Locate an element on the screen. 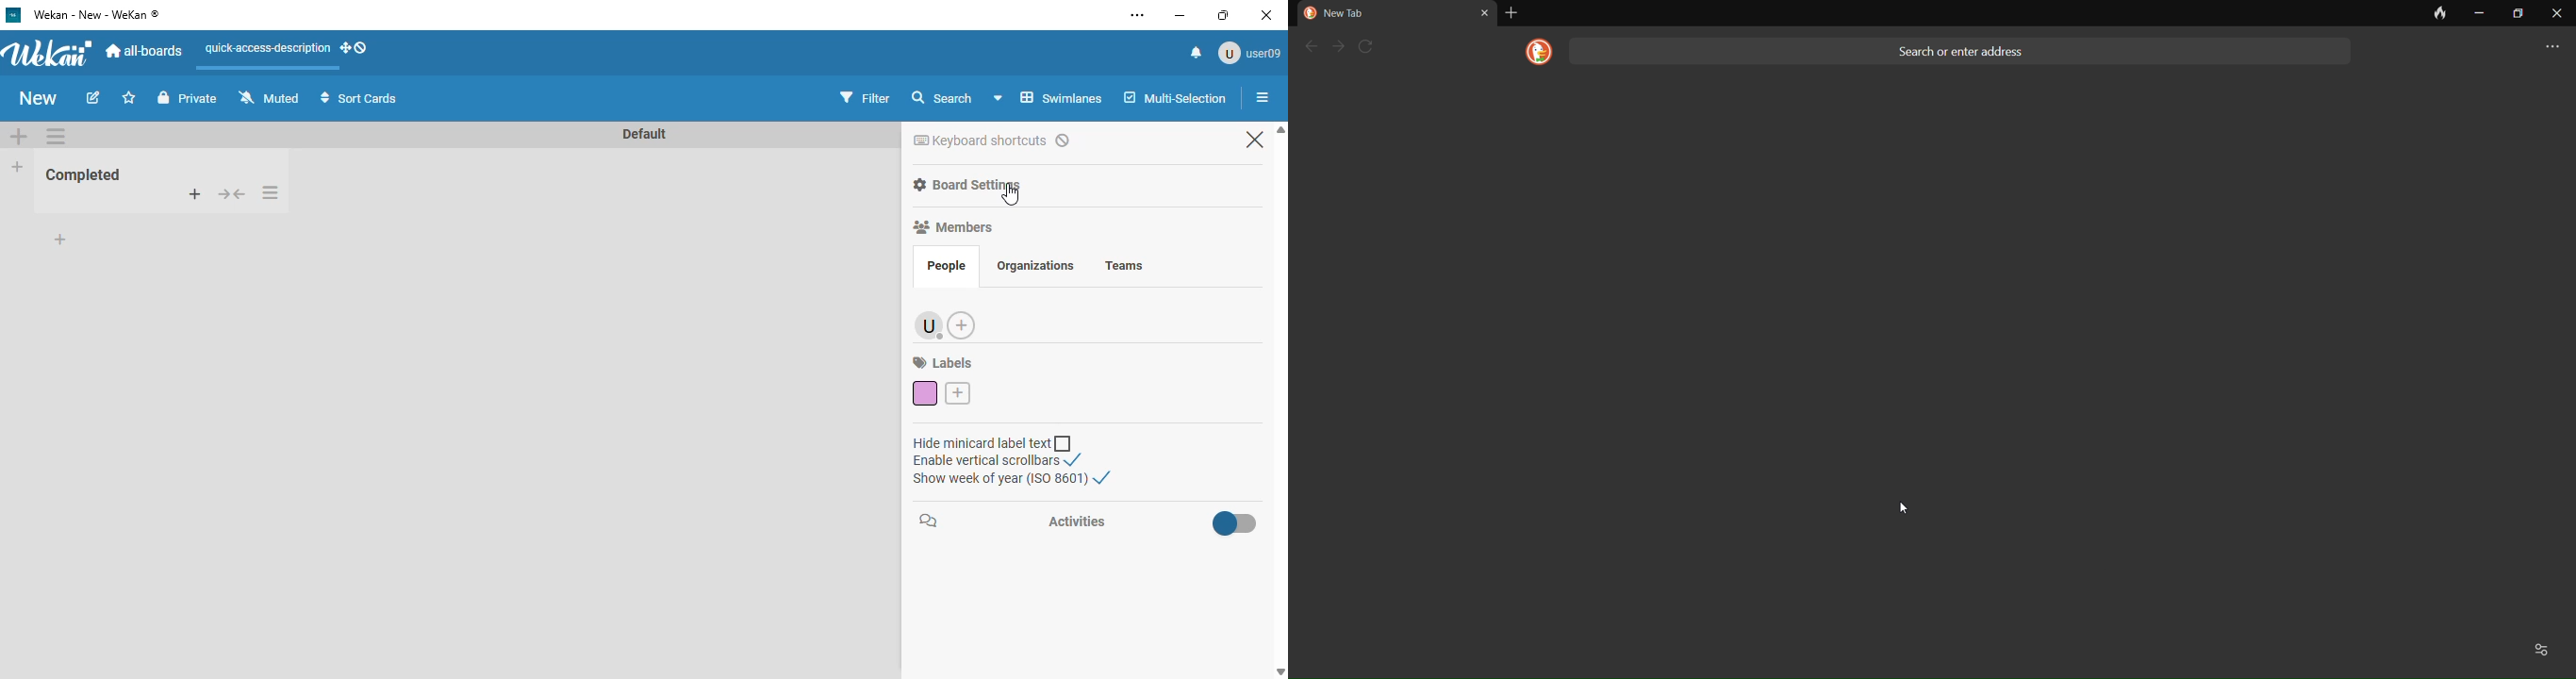 This screenshot has width=2576, height=700. logo is located at coordinates (1534, 52).